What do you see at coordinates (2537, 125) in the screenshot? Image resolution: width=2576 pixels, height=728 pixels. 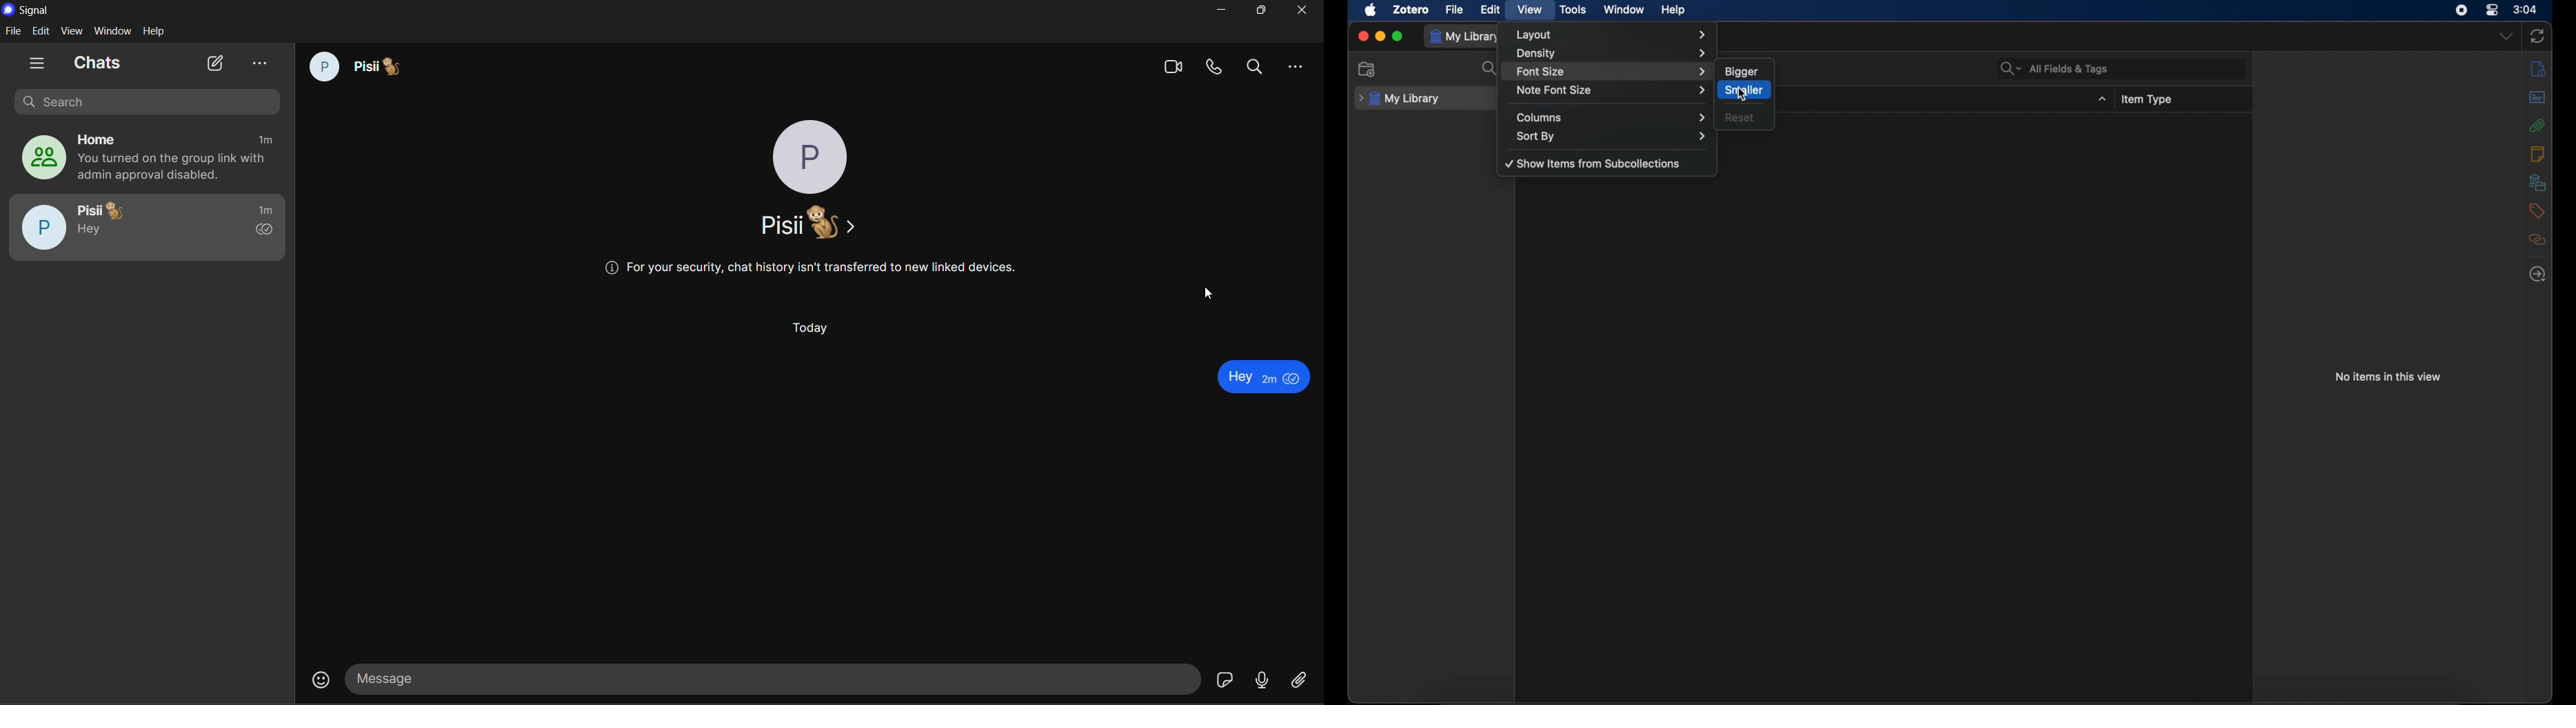 I see `attachments` at bounding box center [2537, 125].